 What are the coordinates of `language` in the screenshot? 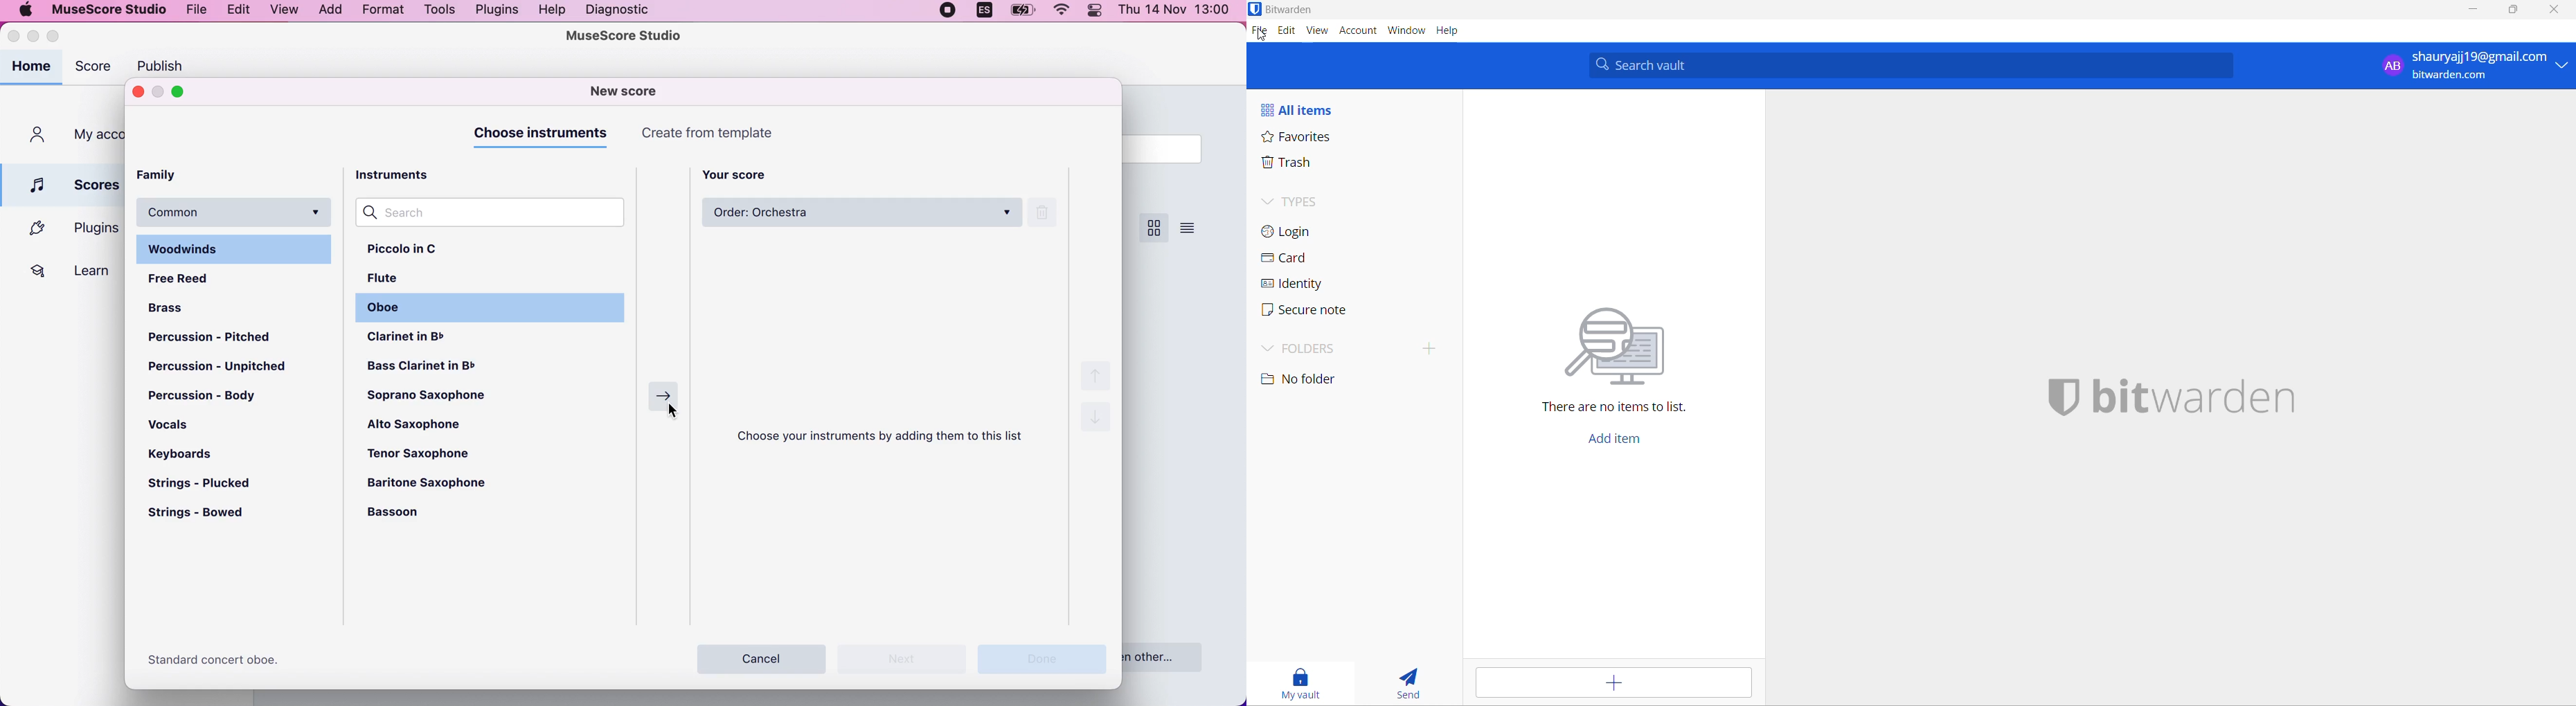 It's located at (982, 13).